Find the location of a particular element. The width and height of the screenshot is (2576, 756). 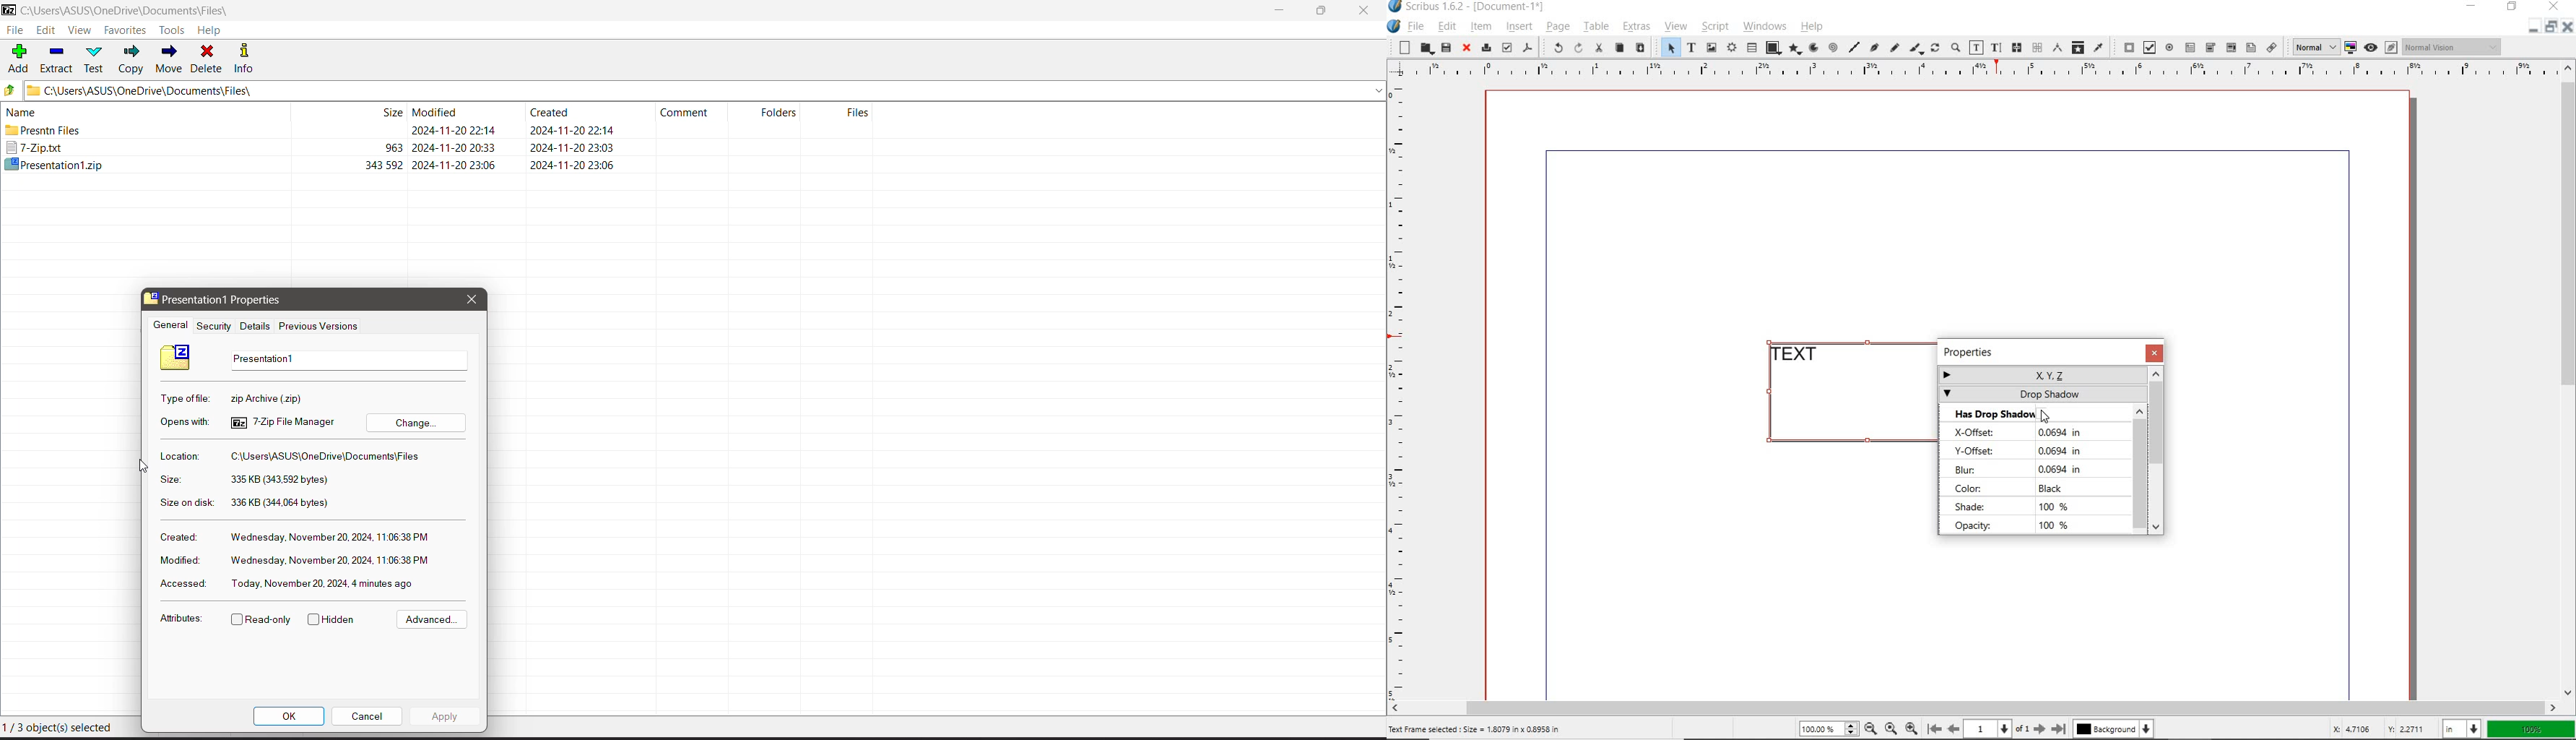

Selected File Icon is located at coordinates (176, 358).